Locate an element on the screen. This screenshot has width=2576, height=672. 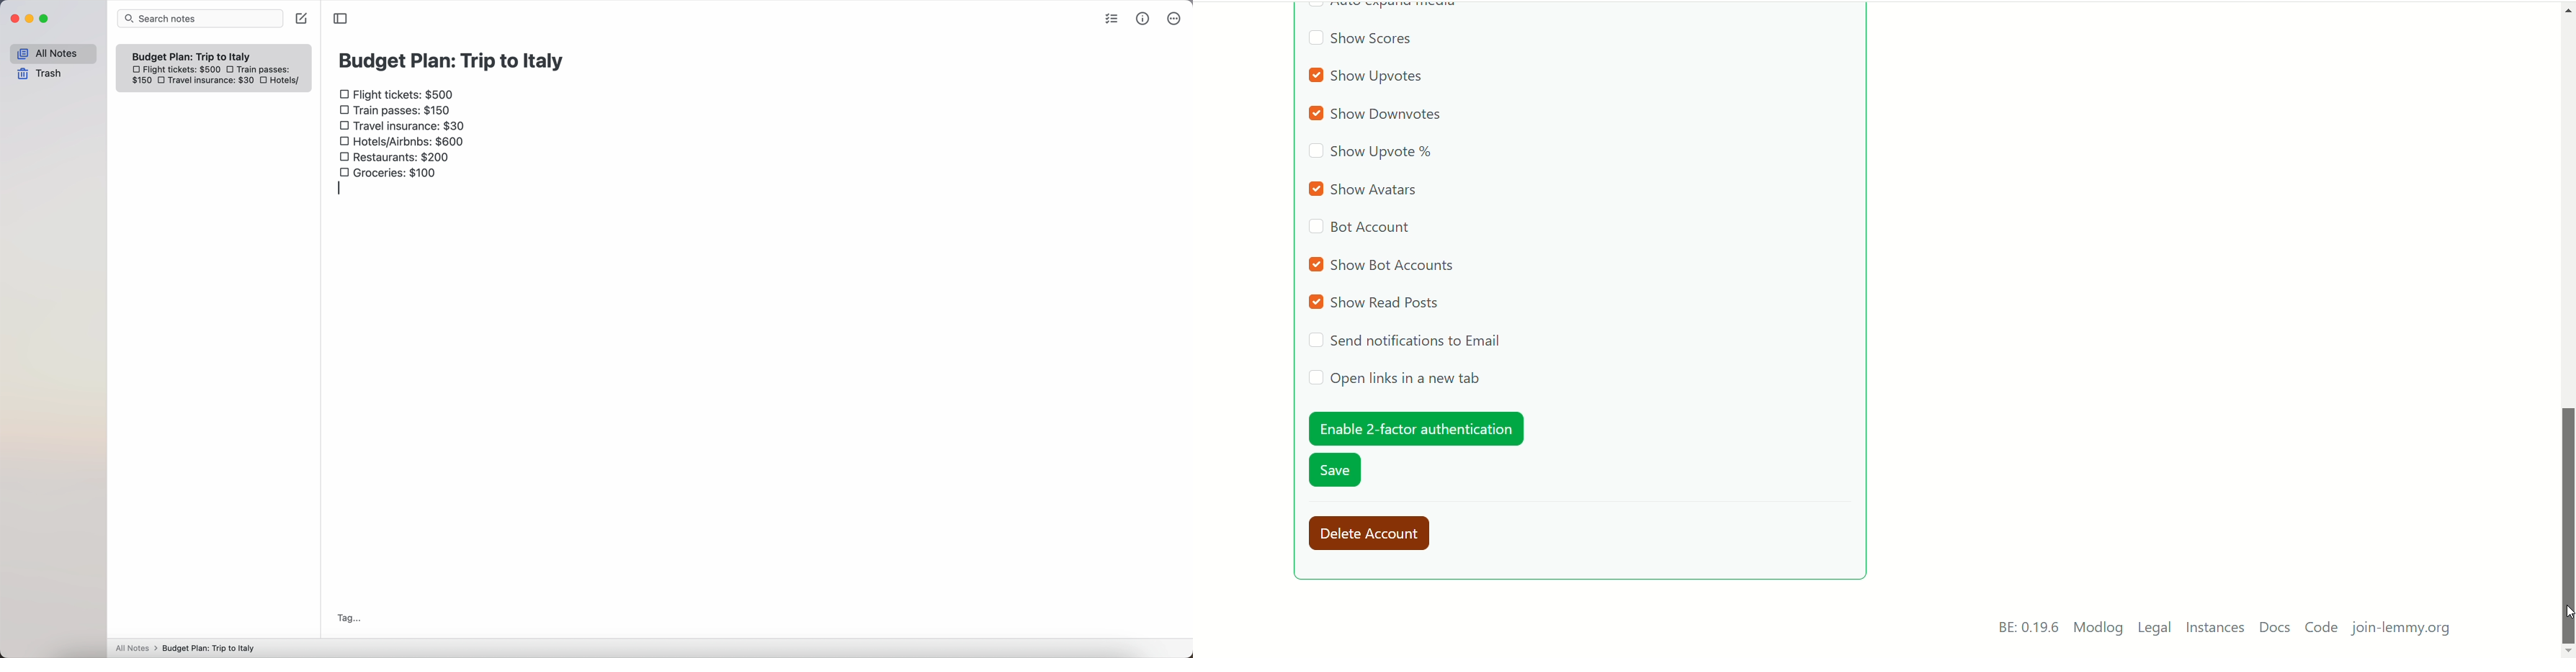
maximize is located at coordinates (46, 19).